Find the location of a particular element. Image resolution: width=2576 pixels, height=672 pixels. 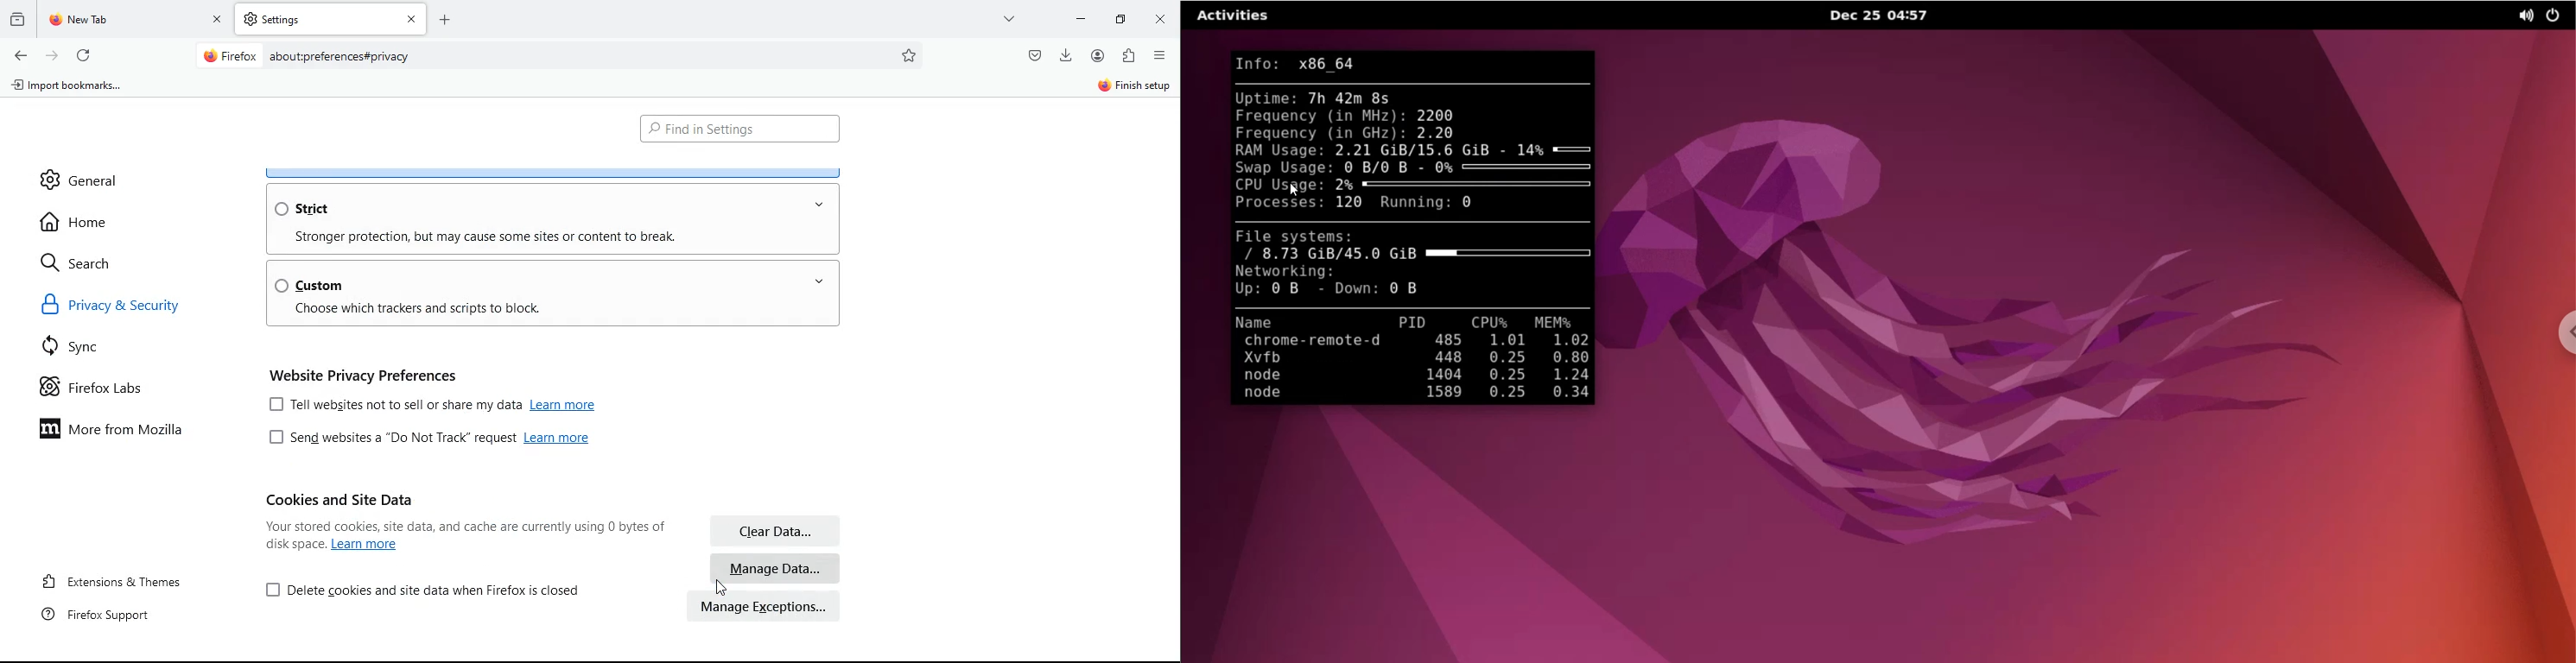

open is located at coordinates (818, 280).